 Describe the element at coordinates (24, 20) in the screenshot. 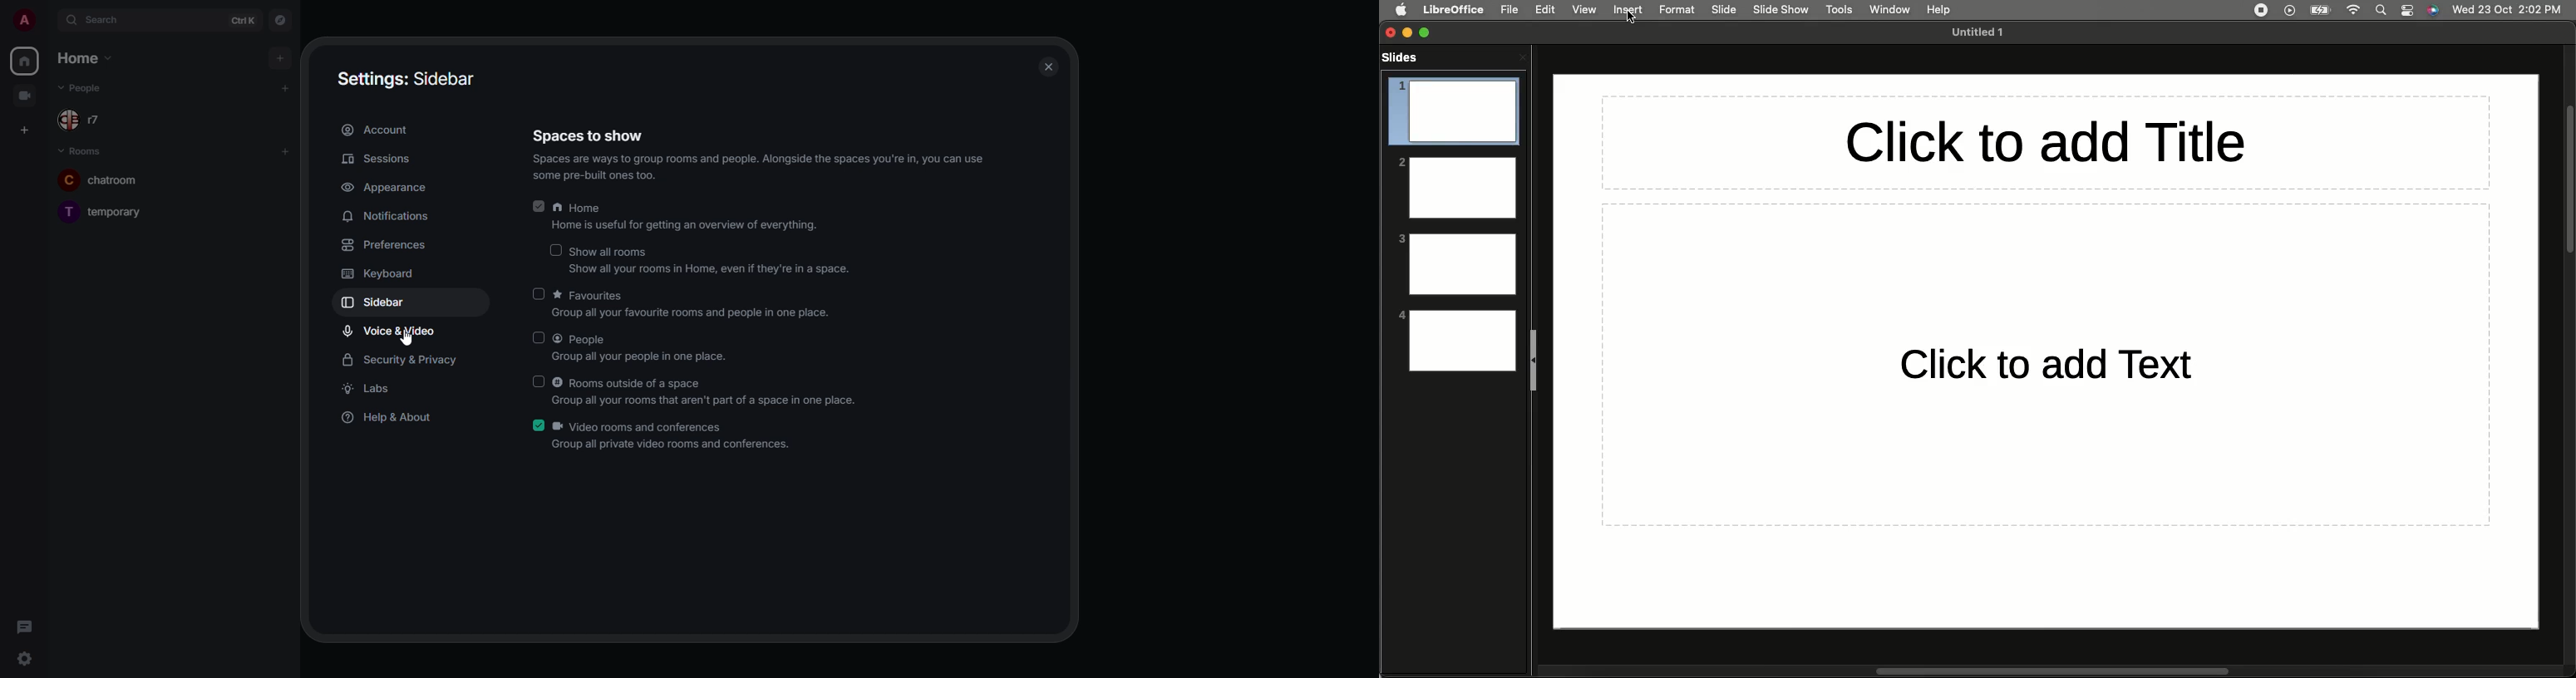

I see `profile` at that location.